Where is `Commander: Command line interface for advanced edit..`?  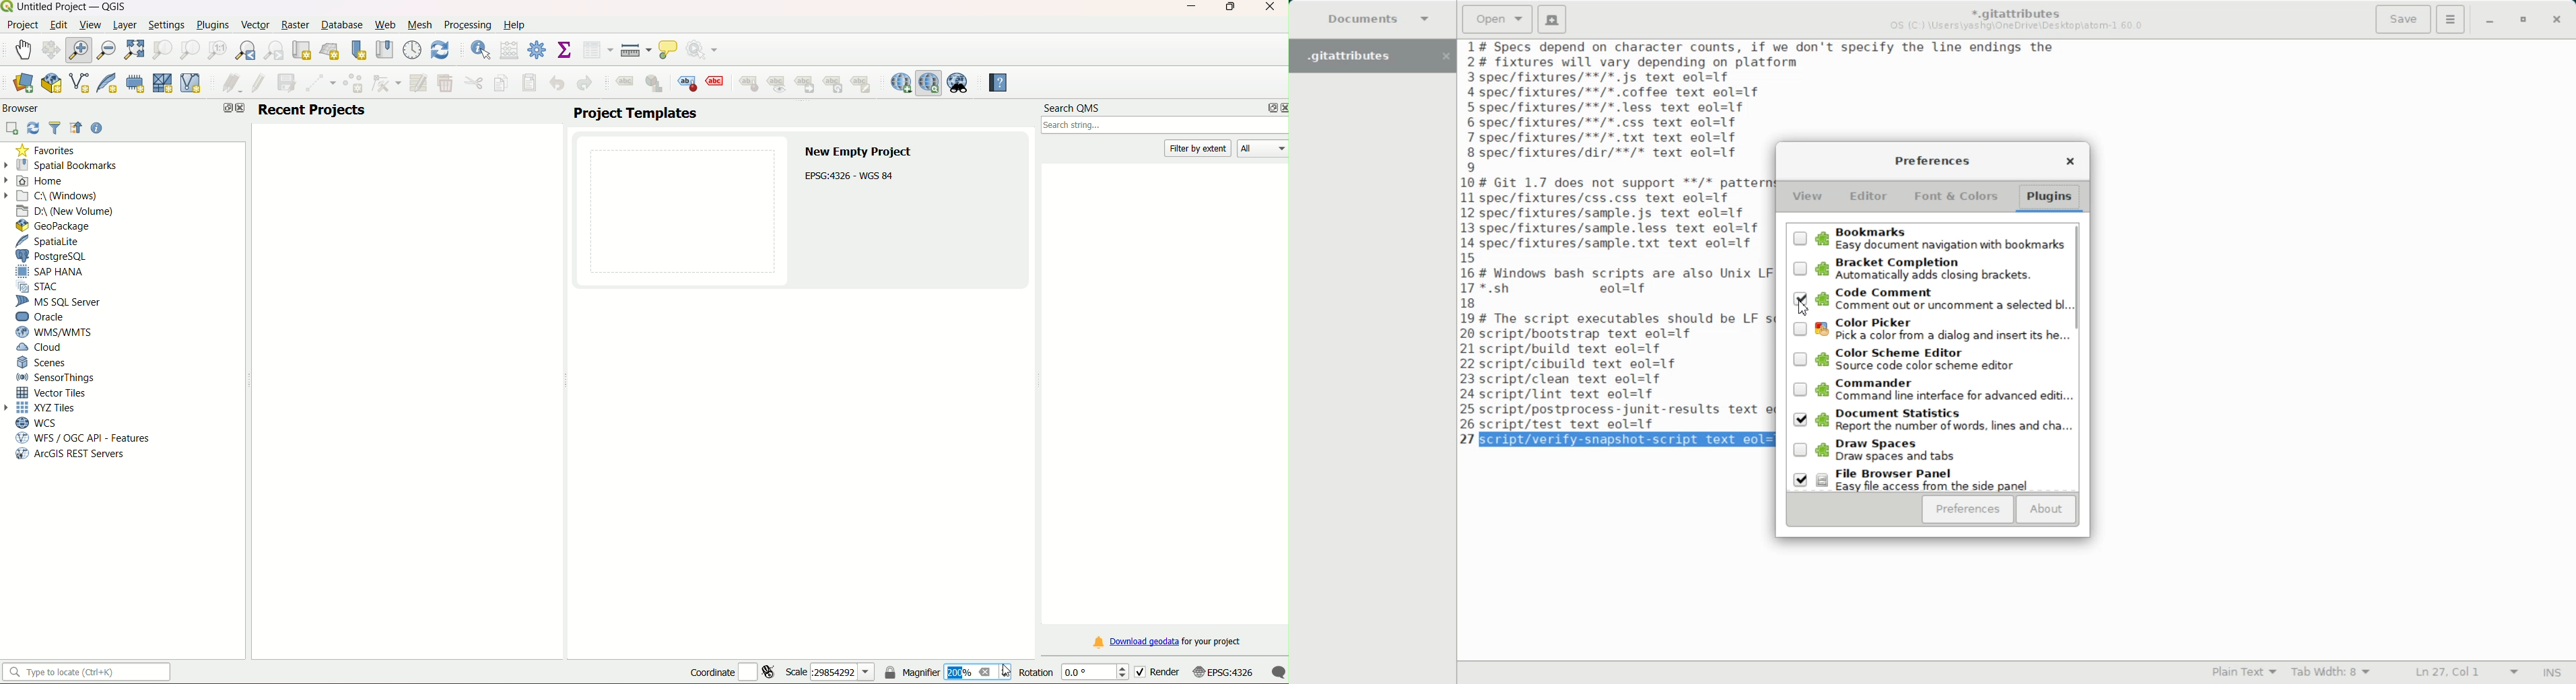
Commander: Command line interface for advanced edit.. is located at coordinates (1926, 391).